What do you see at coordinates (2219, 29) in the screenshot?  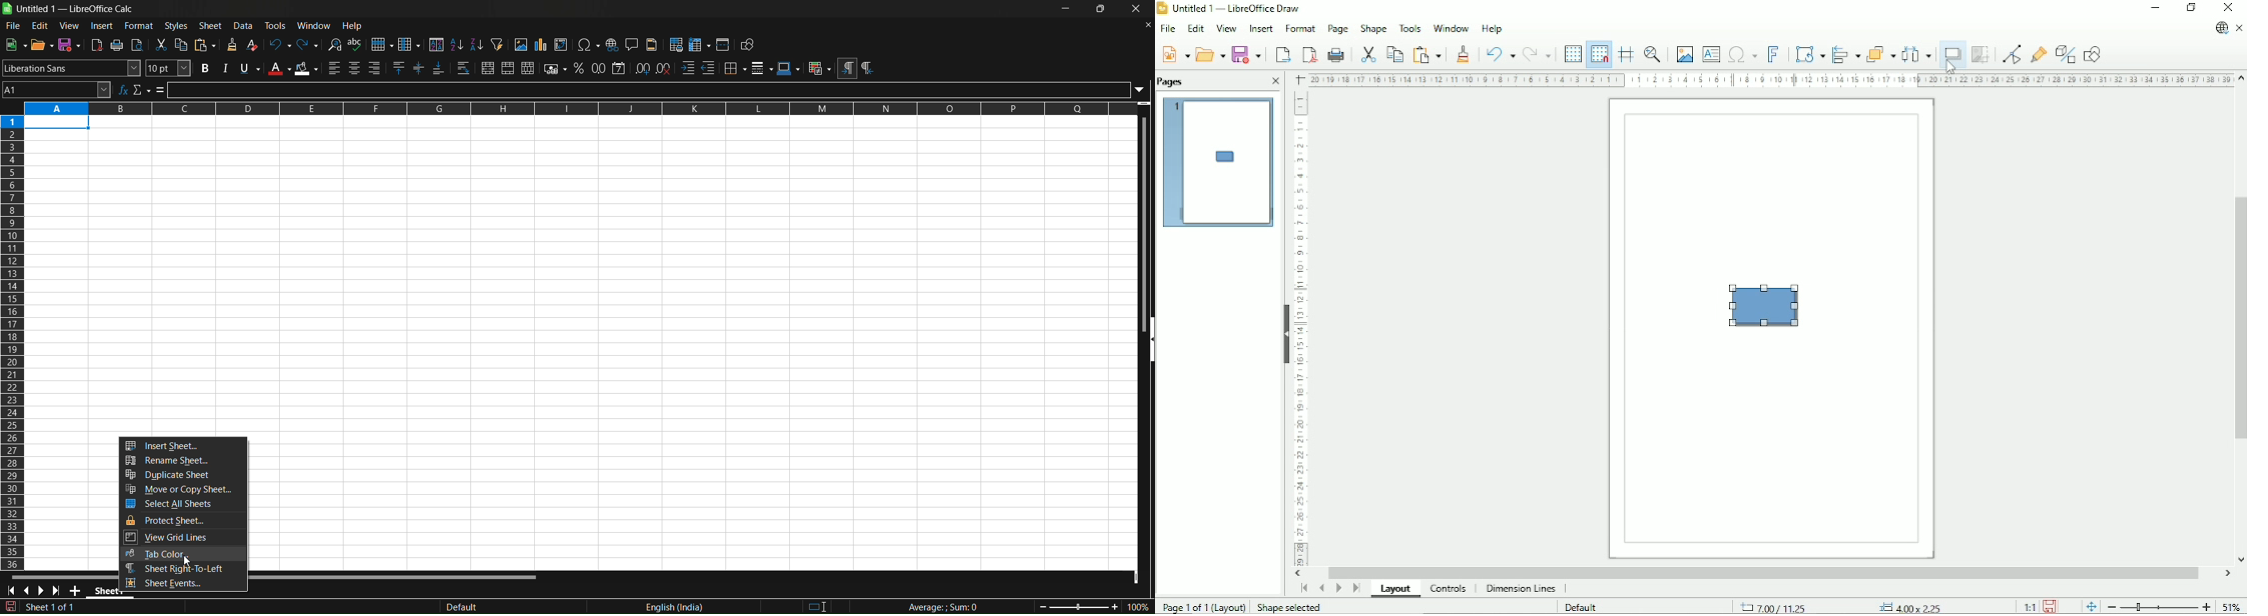 I see `Update available` at bounding box center [2219, 29].